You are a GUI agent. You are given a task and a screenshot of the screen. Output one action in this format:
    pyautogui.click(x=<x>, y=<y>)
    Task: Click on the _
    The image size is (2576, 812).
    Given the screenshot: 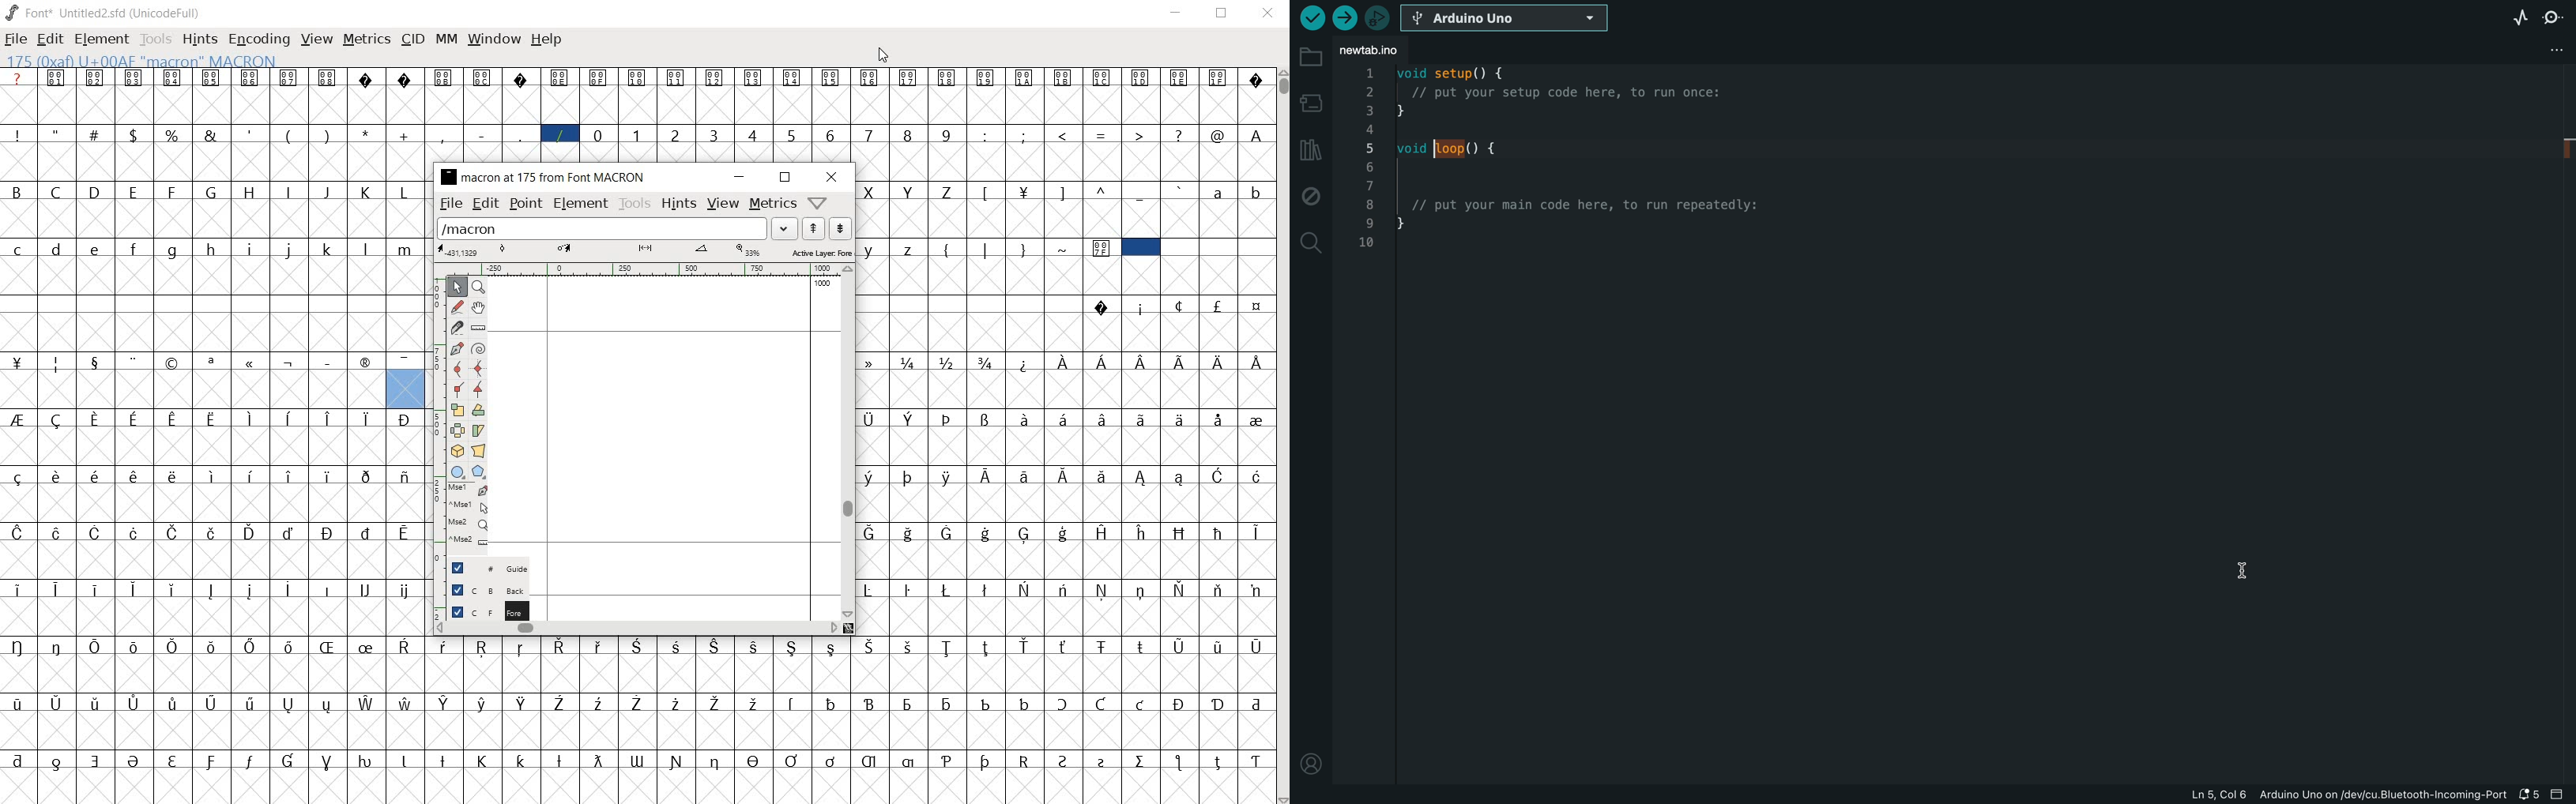 What is the action you would take?
    pyautogui.click(x=522, y=135)
    